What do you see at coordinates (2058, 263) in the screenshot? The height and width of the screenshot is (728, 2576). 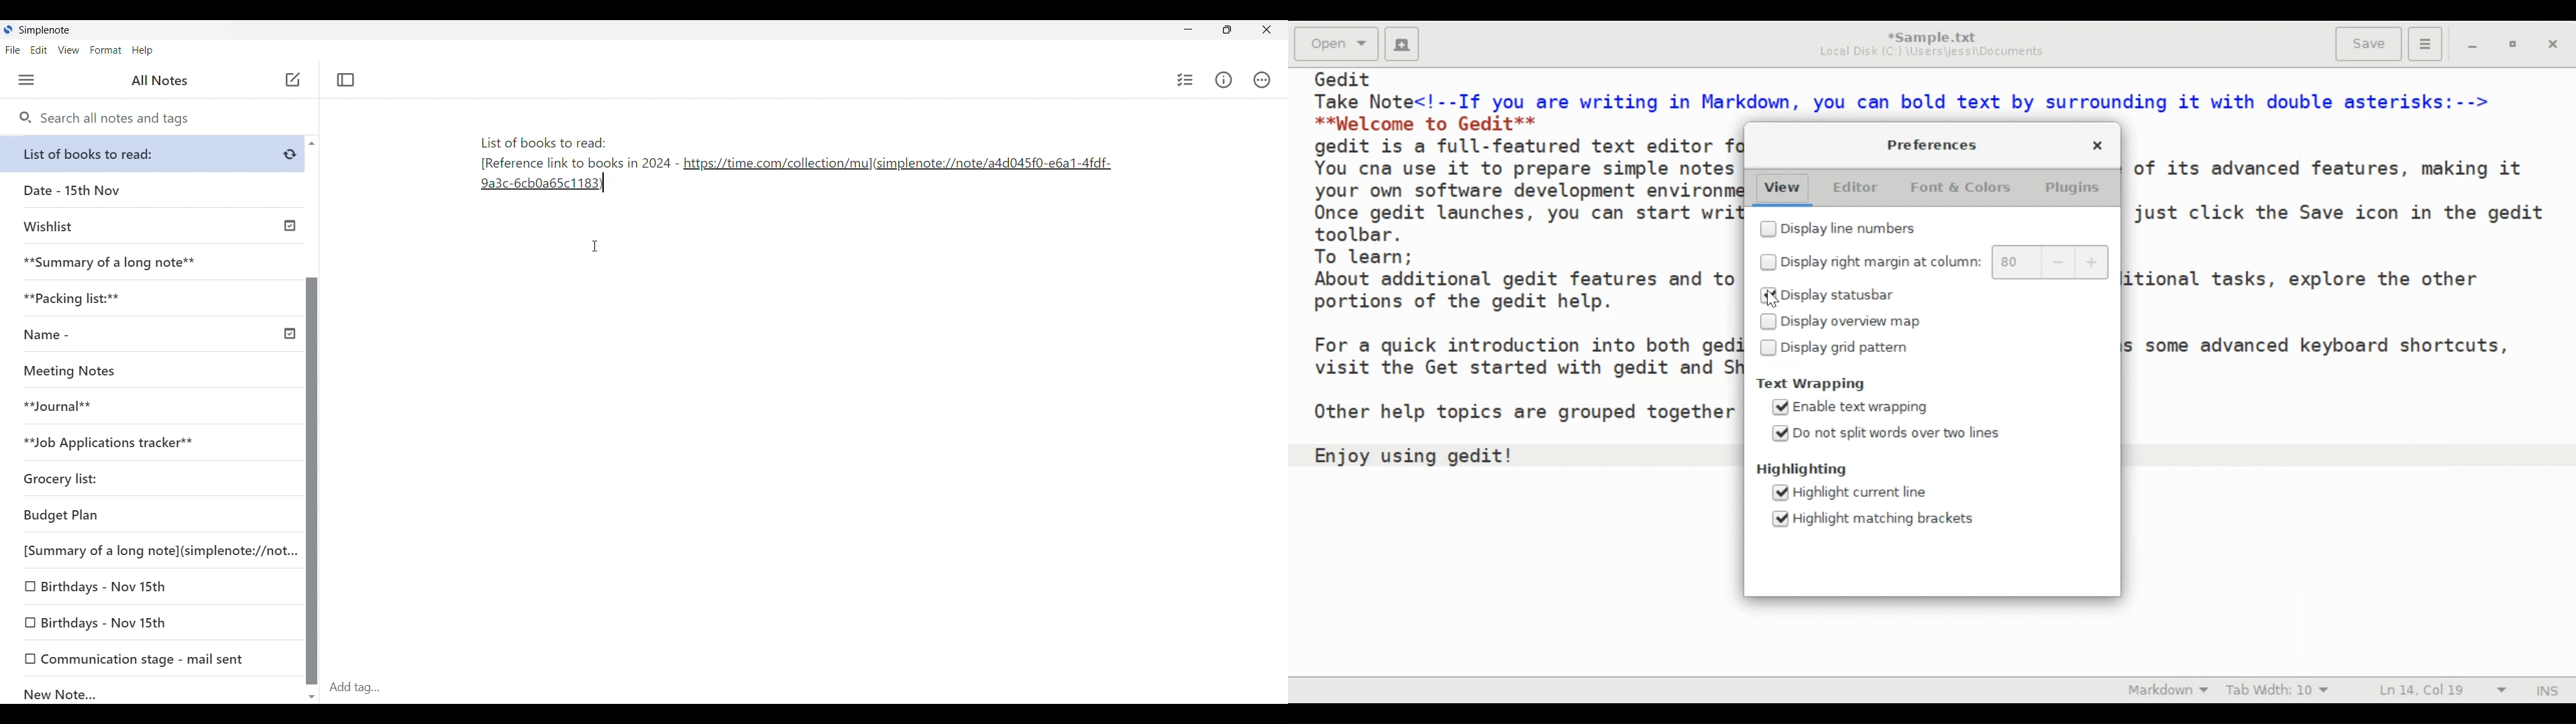 I see `decrease` at bounding box center [2058, 263].